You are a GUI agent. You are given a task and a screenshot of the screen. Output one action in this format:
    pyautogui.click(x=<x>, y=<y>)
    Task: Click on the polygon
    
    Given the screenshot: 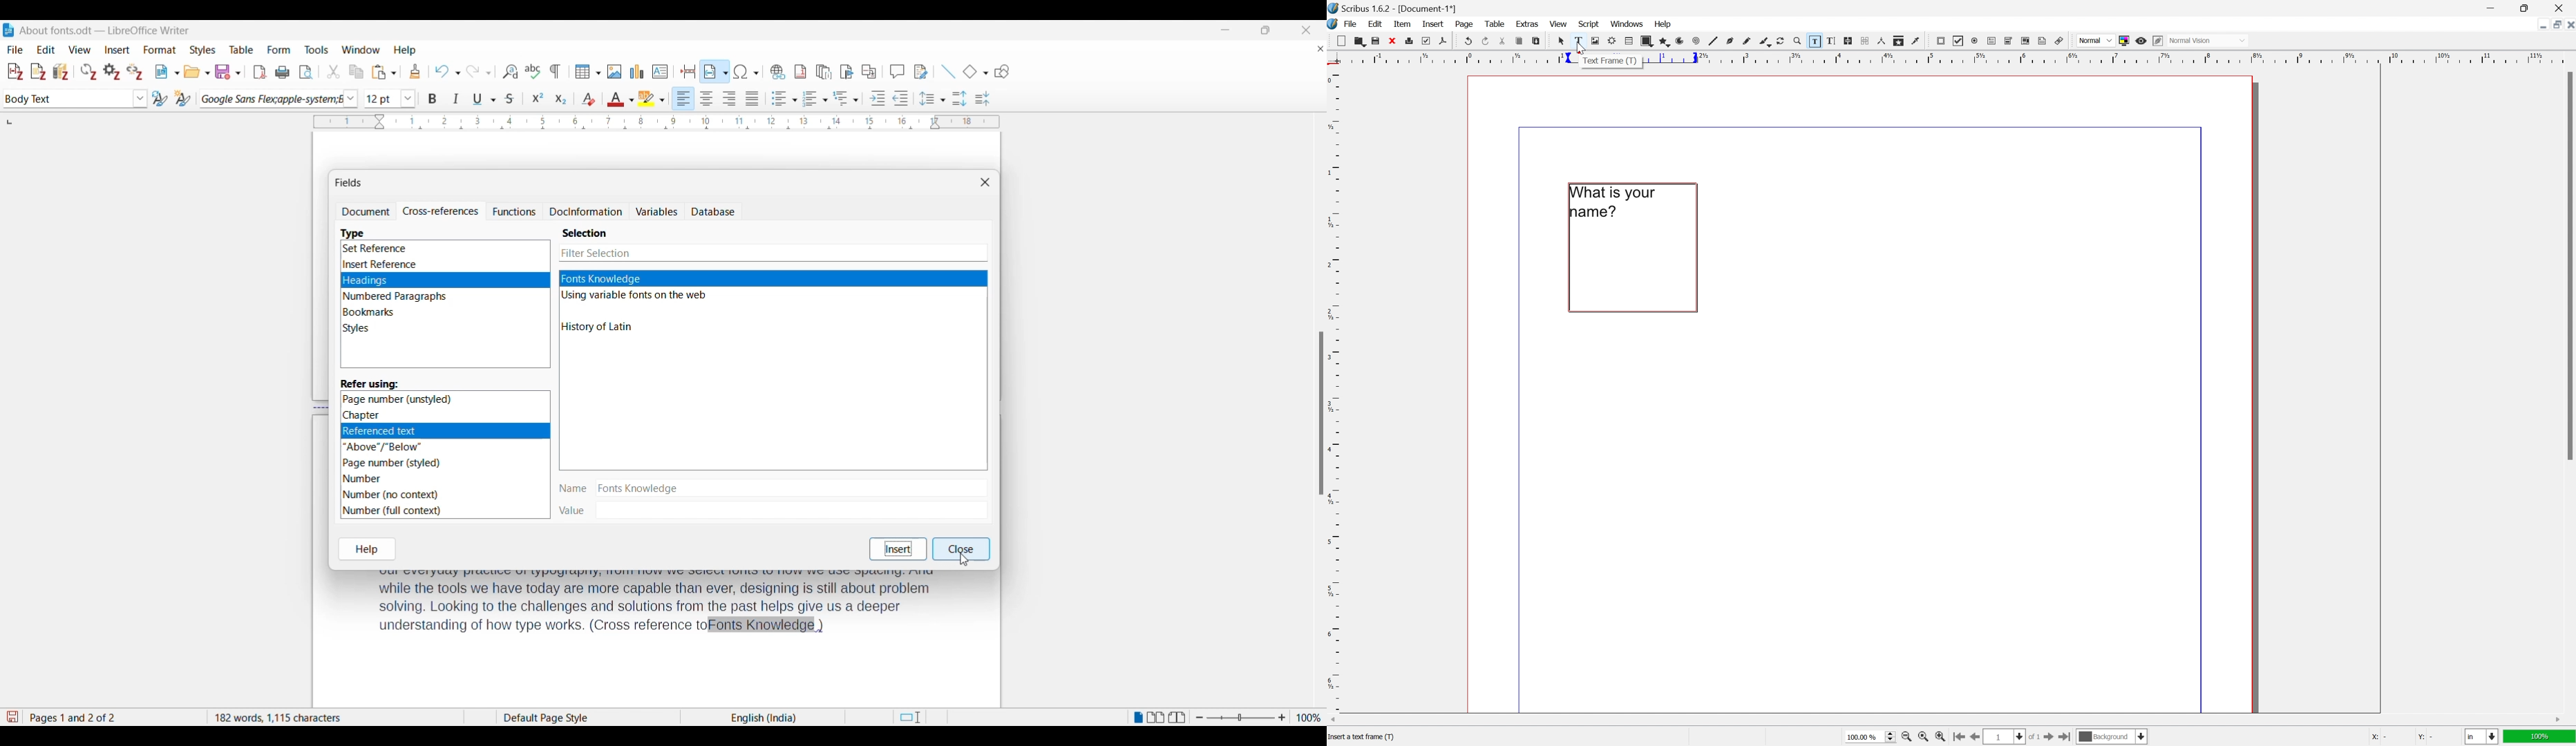 What is the action you would take?
    pyautogui.click(x=1666, y=42)
    